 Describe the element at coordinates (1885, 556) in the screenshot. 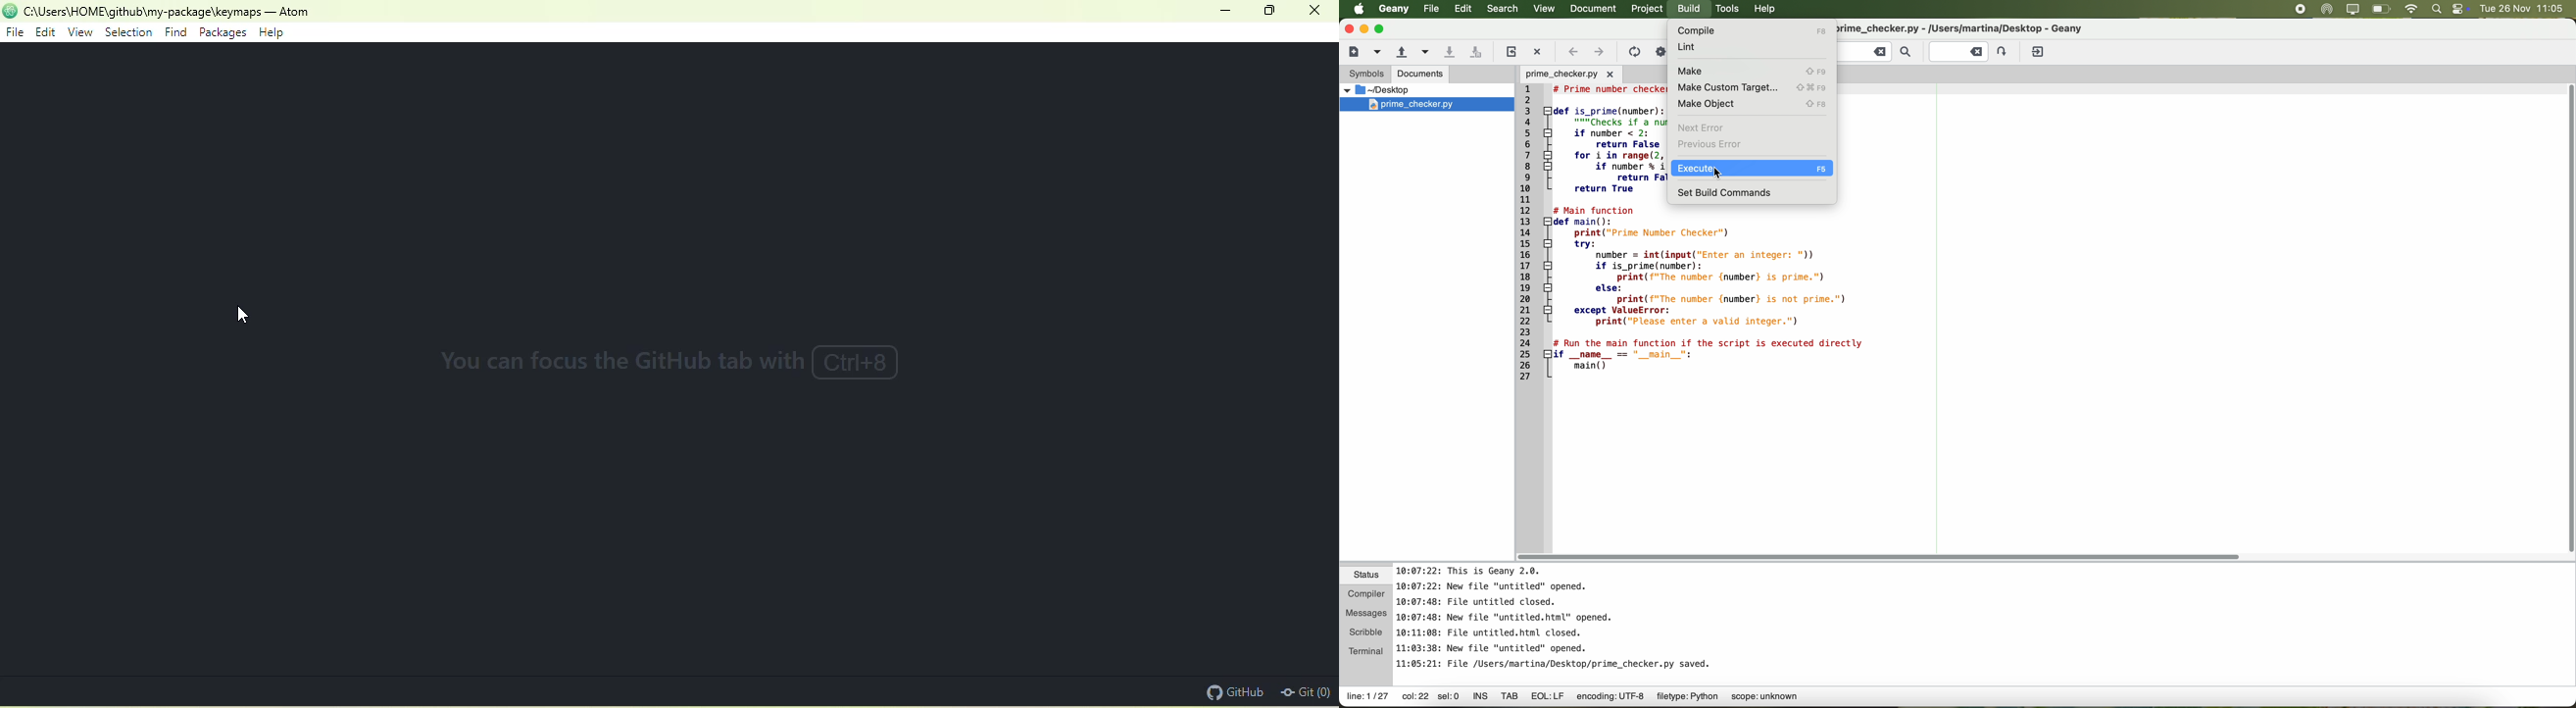

I see `scroll bar` at that location.